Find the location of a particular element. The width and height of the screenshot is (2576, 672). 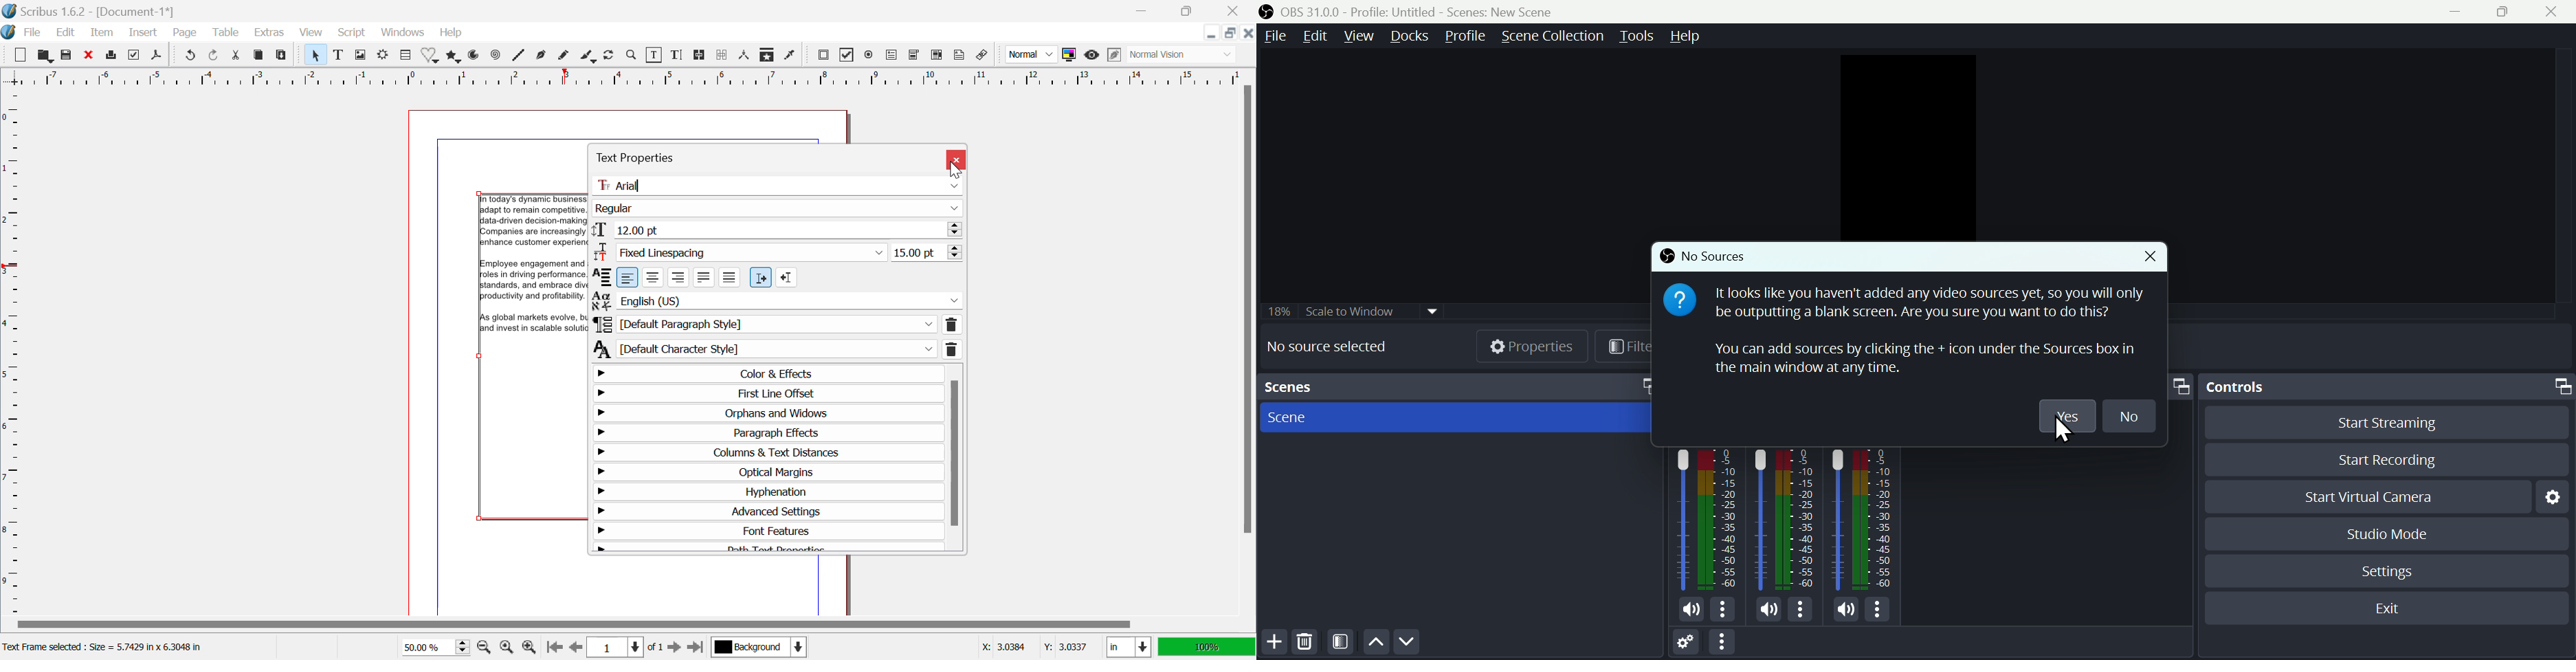

Close is located at coordinates (2151, 256).